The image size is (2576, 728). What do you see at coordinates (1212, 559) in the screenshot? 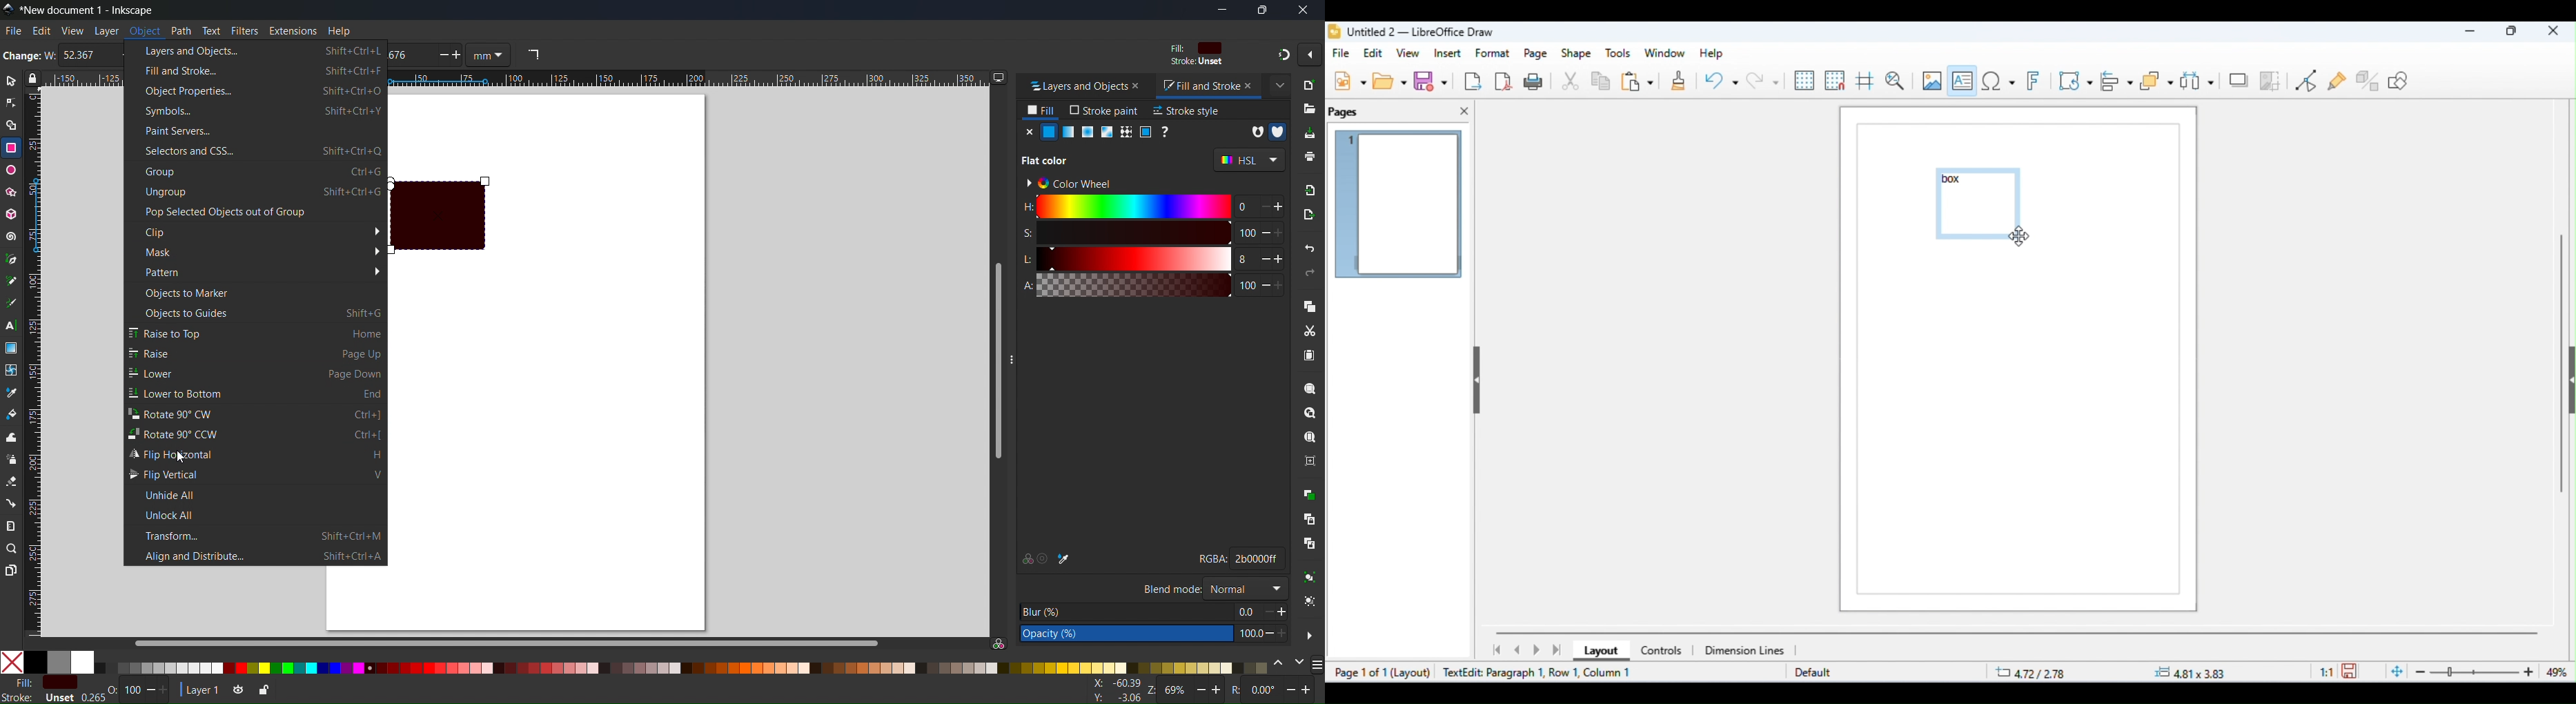
I see `RGBA` at bounding box center [1212, 559].